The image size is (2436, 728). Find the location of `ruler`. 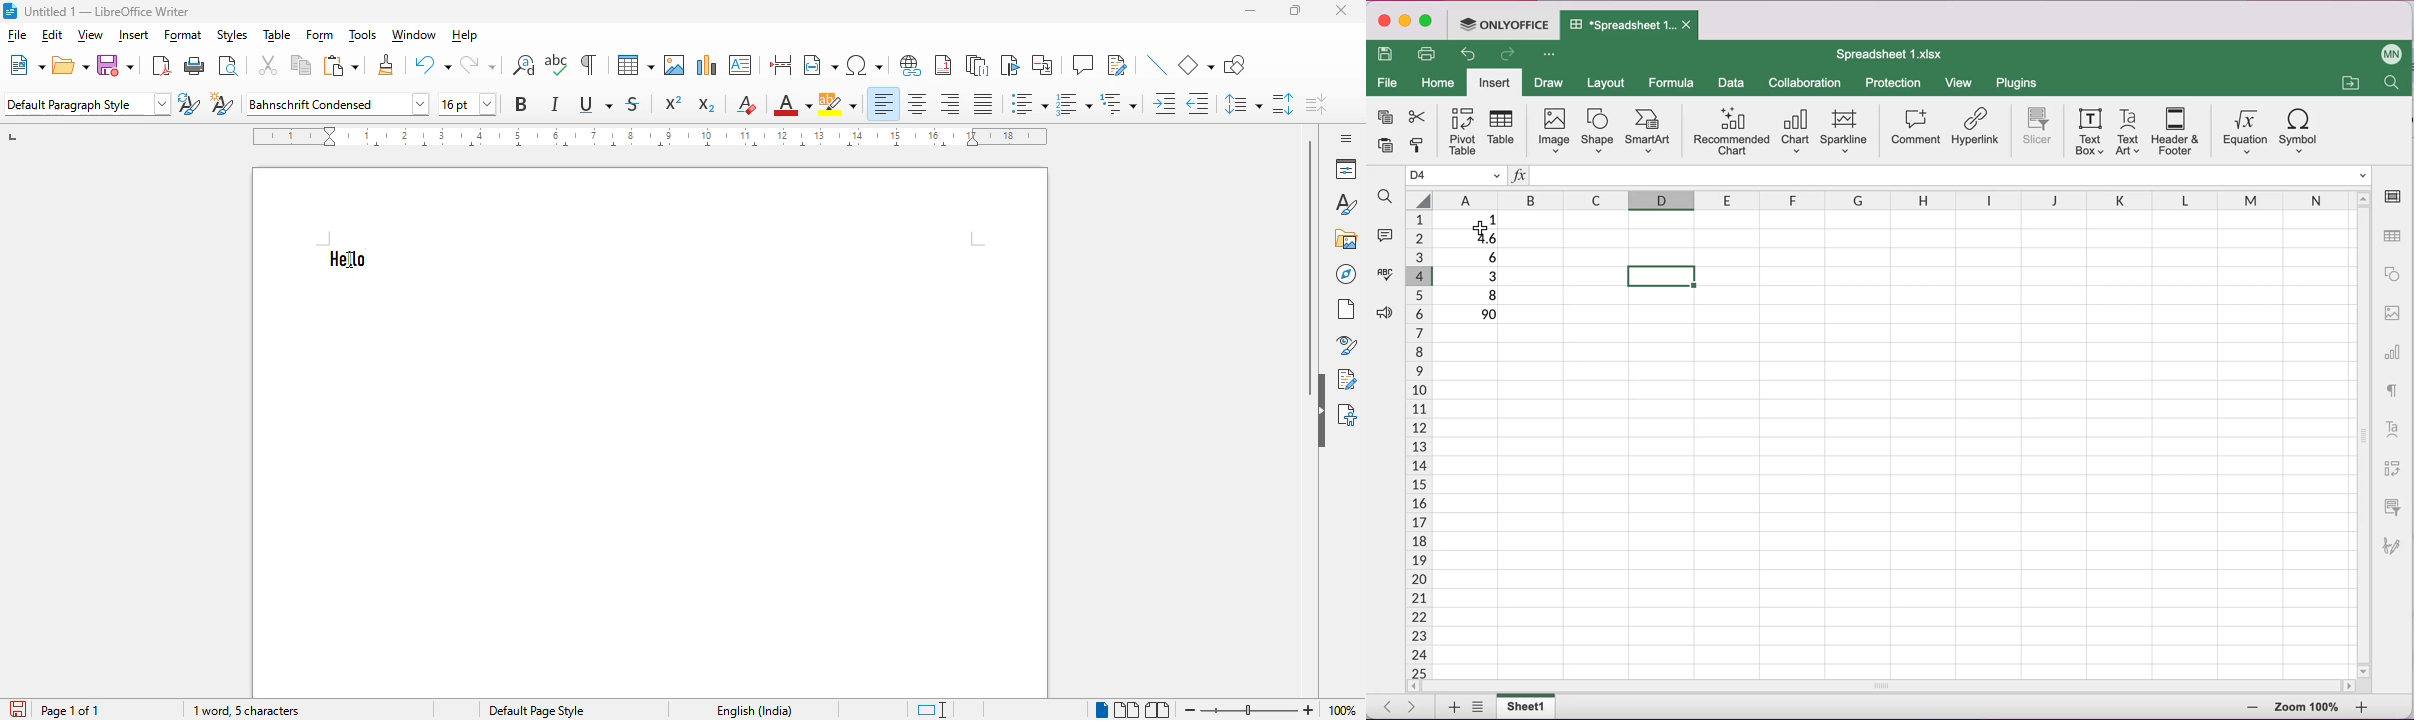

ruler is located at coordinates (647, 135).